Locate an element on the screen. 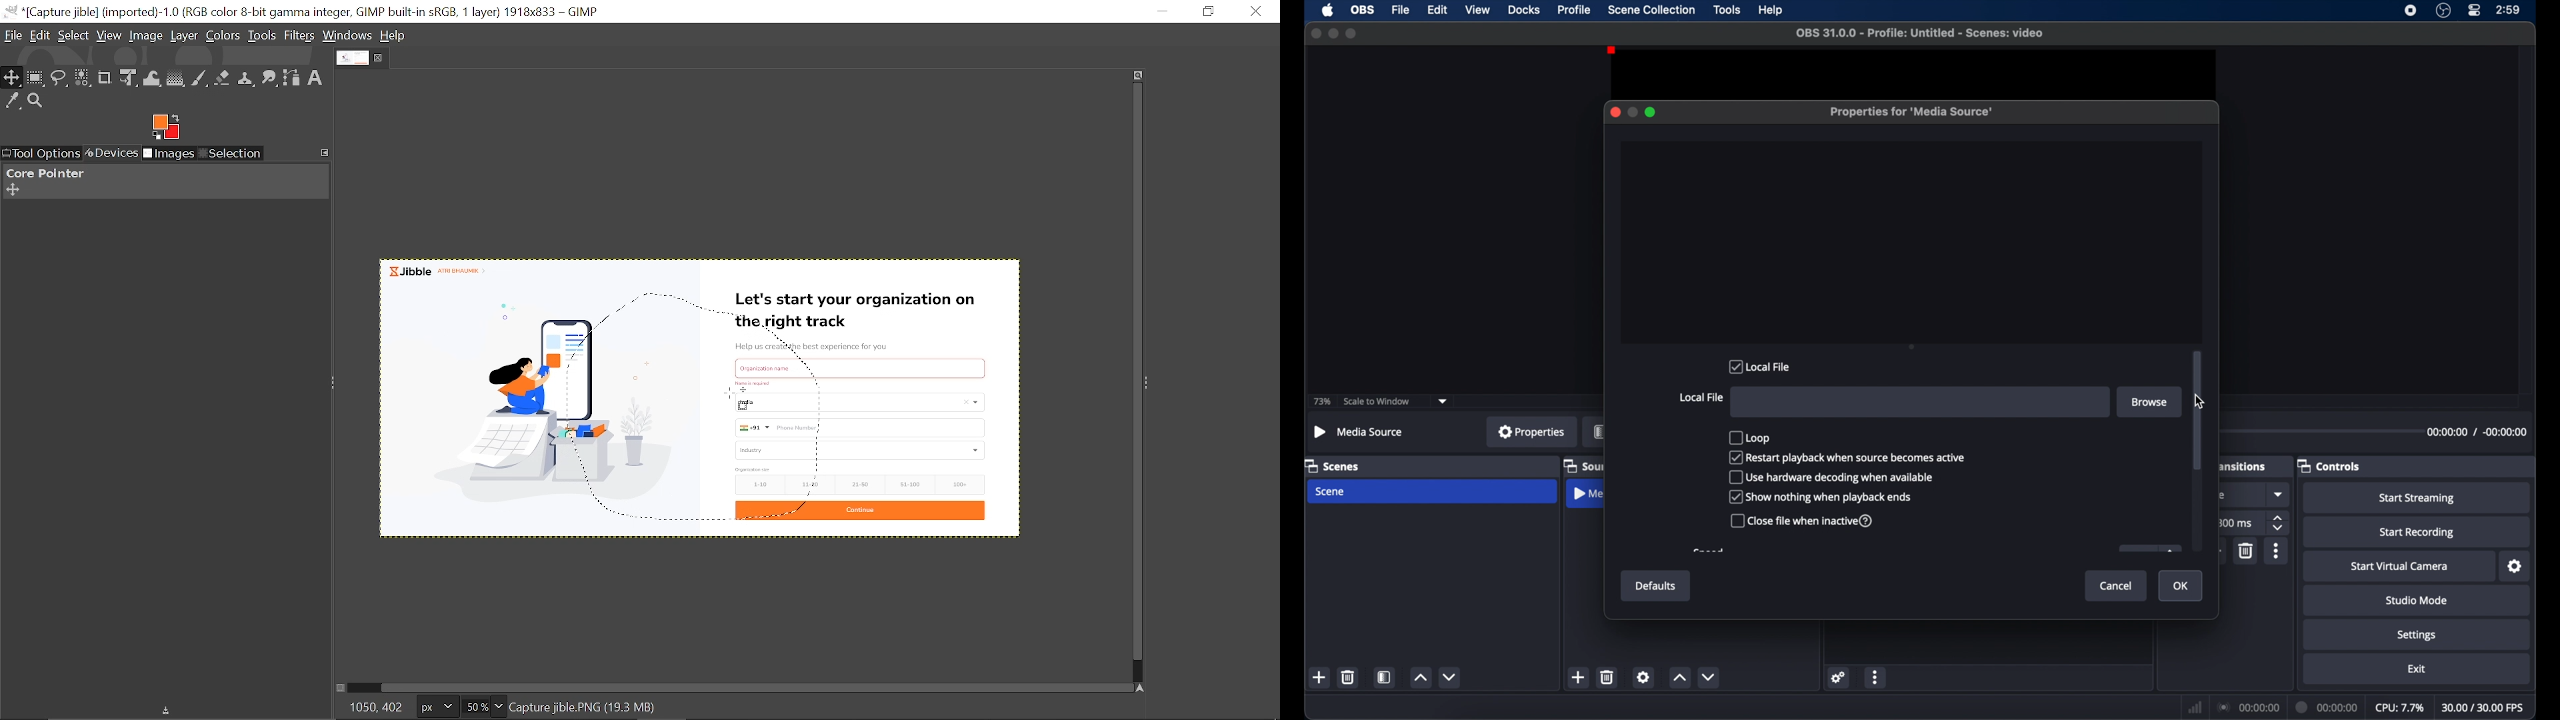 This screenshot has height=728, width=2576. obscure text is located at coordinates (2220, 495).